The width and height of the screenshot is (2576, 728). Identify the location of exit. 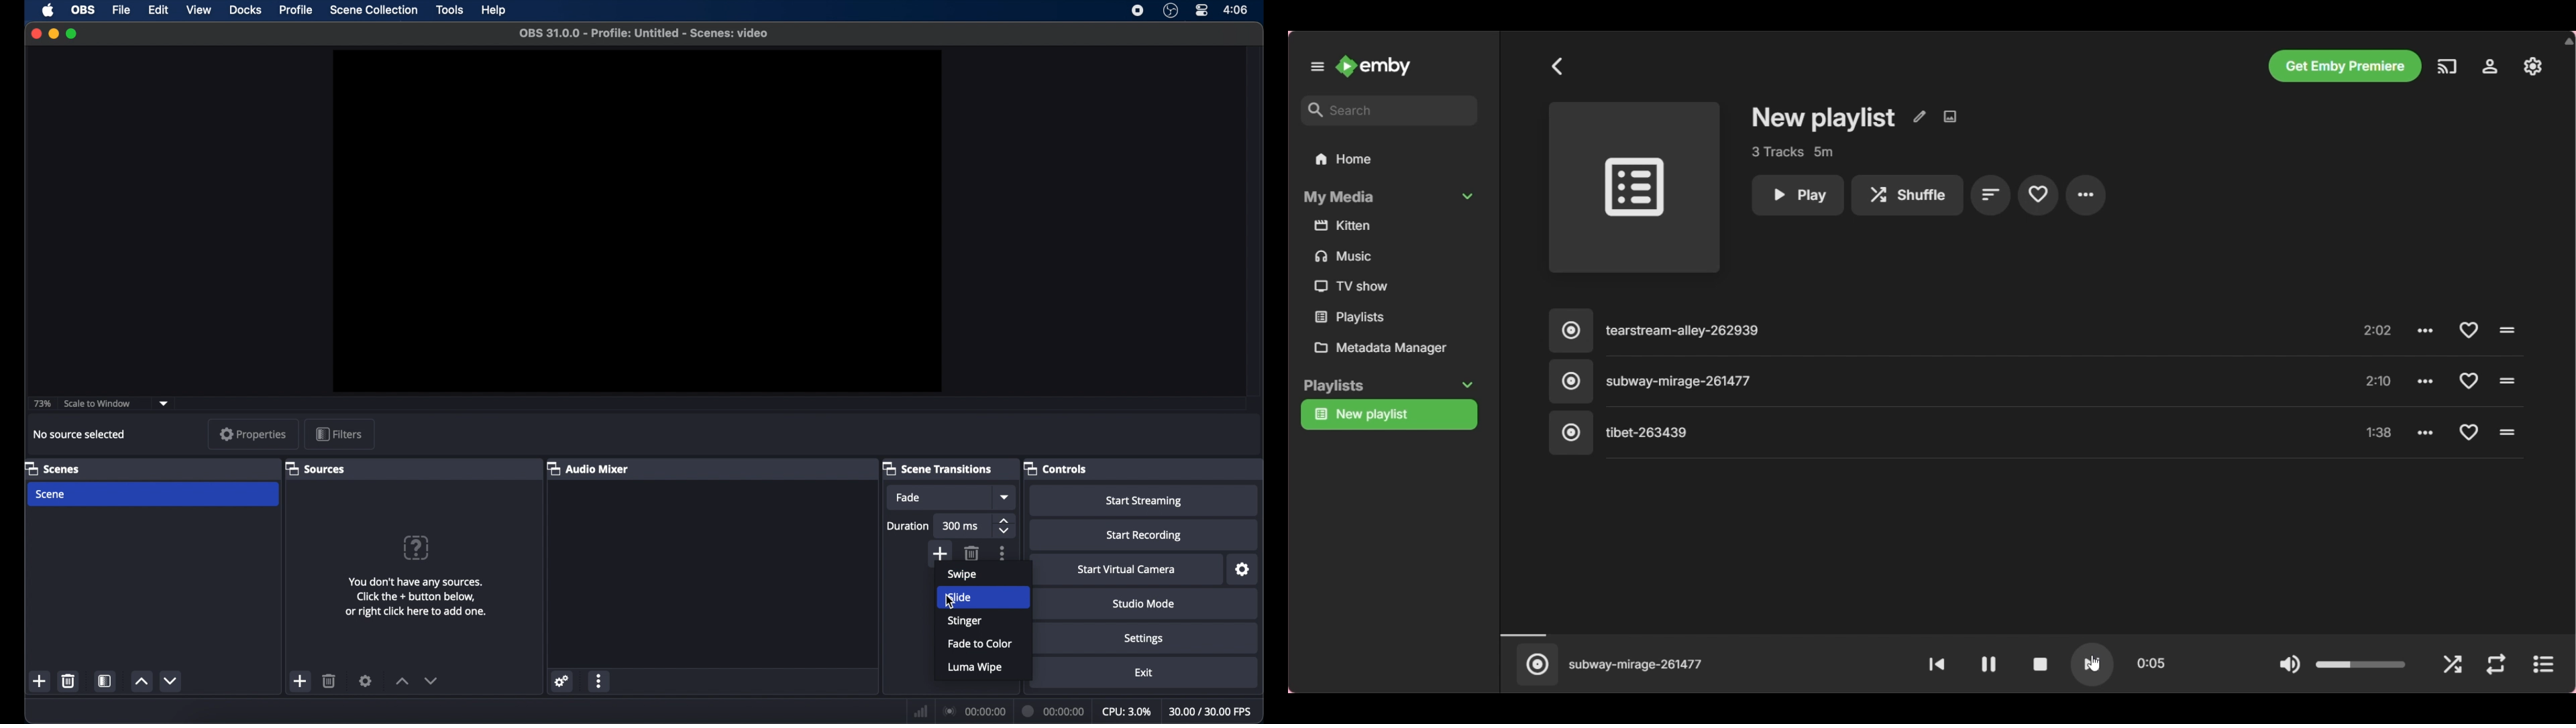
(1144, 672).